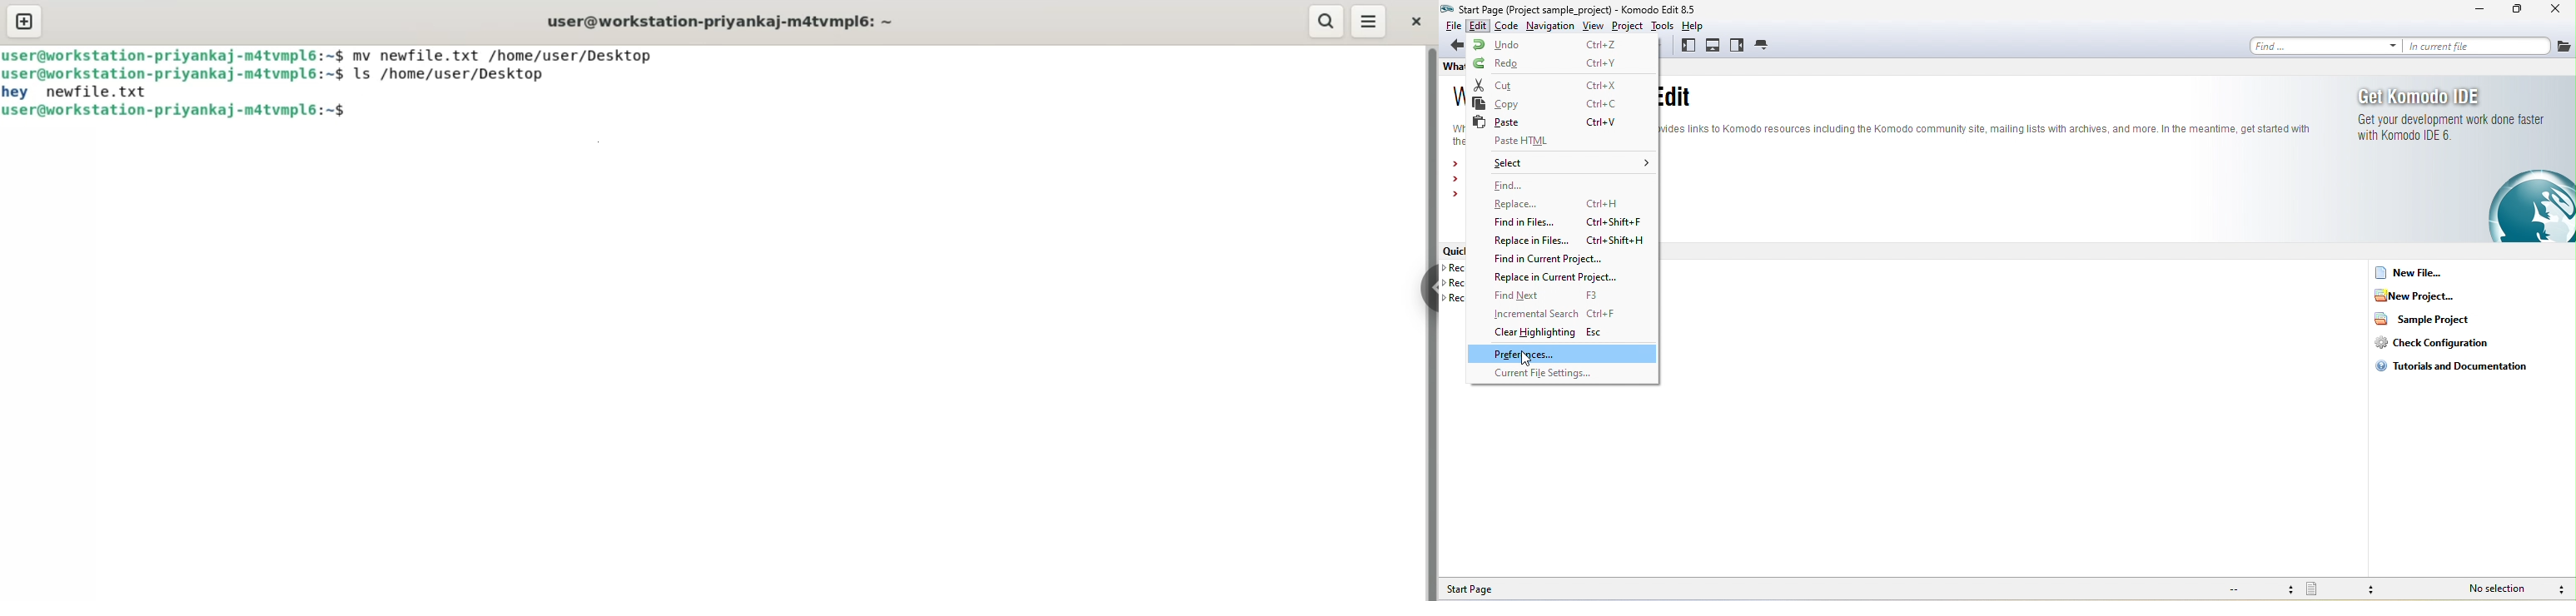  What do you see at coordinates (1592, 25) in the screenshot?
I see `view` at bounding box center [1592, 25].